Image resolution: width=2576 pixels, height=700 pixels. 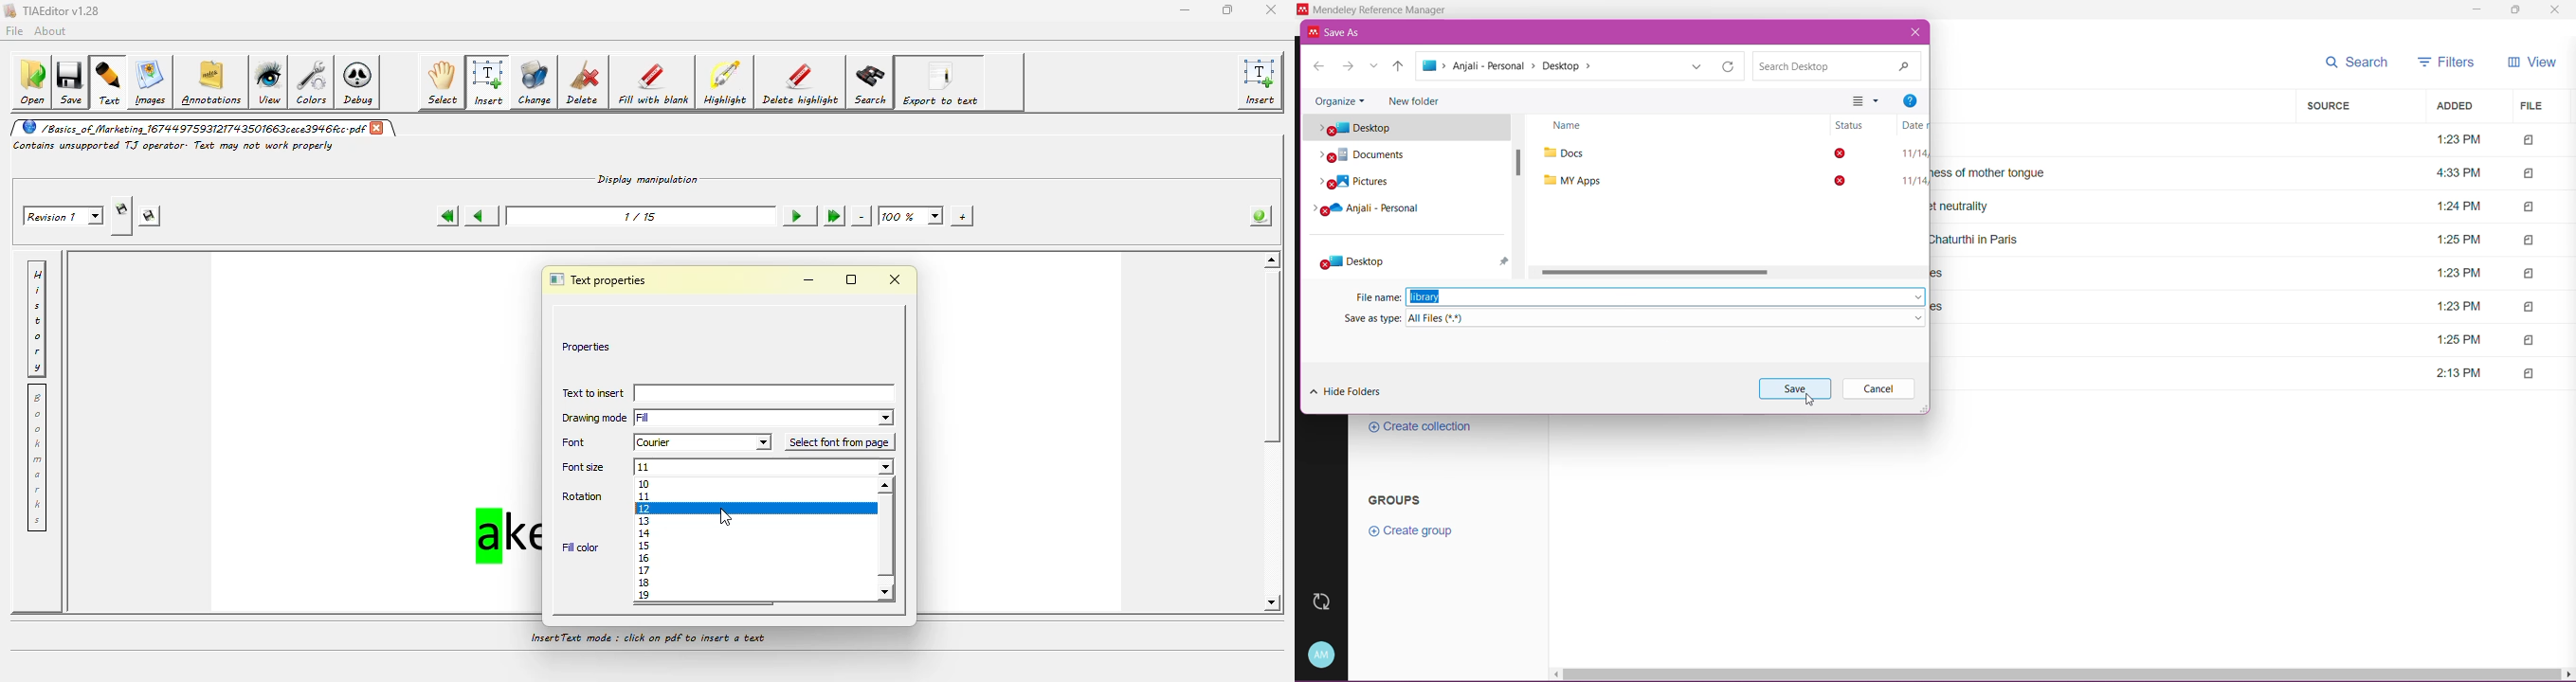 What do you see at coordinates (2480, 10) in the screenshot?
I see `Minimize` at bounding box center [2480, 10].